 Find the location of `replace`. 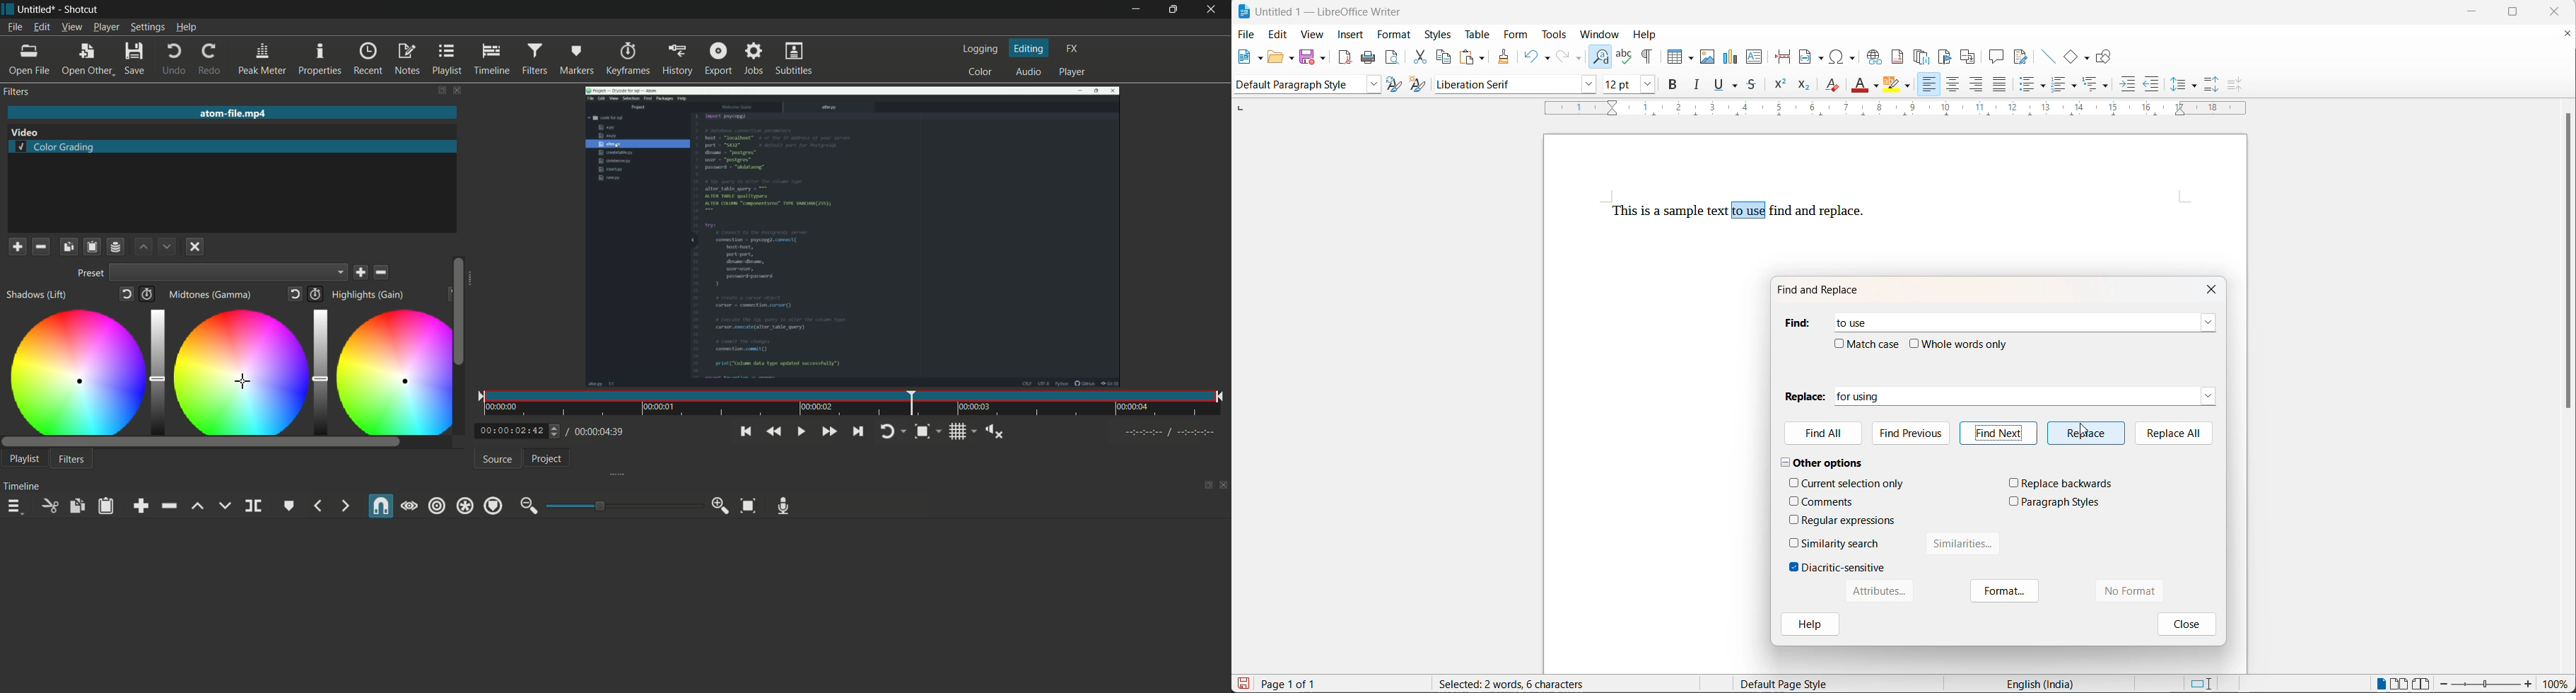

replace is located at coordinates (2084, 433).